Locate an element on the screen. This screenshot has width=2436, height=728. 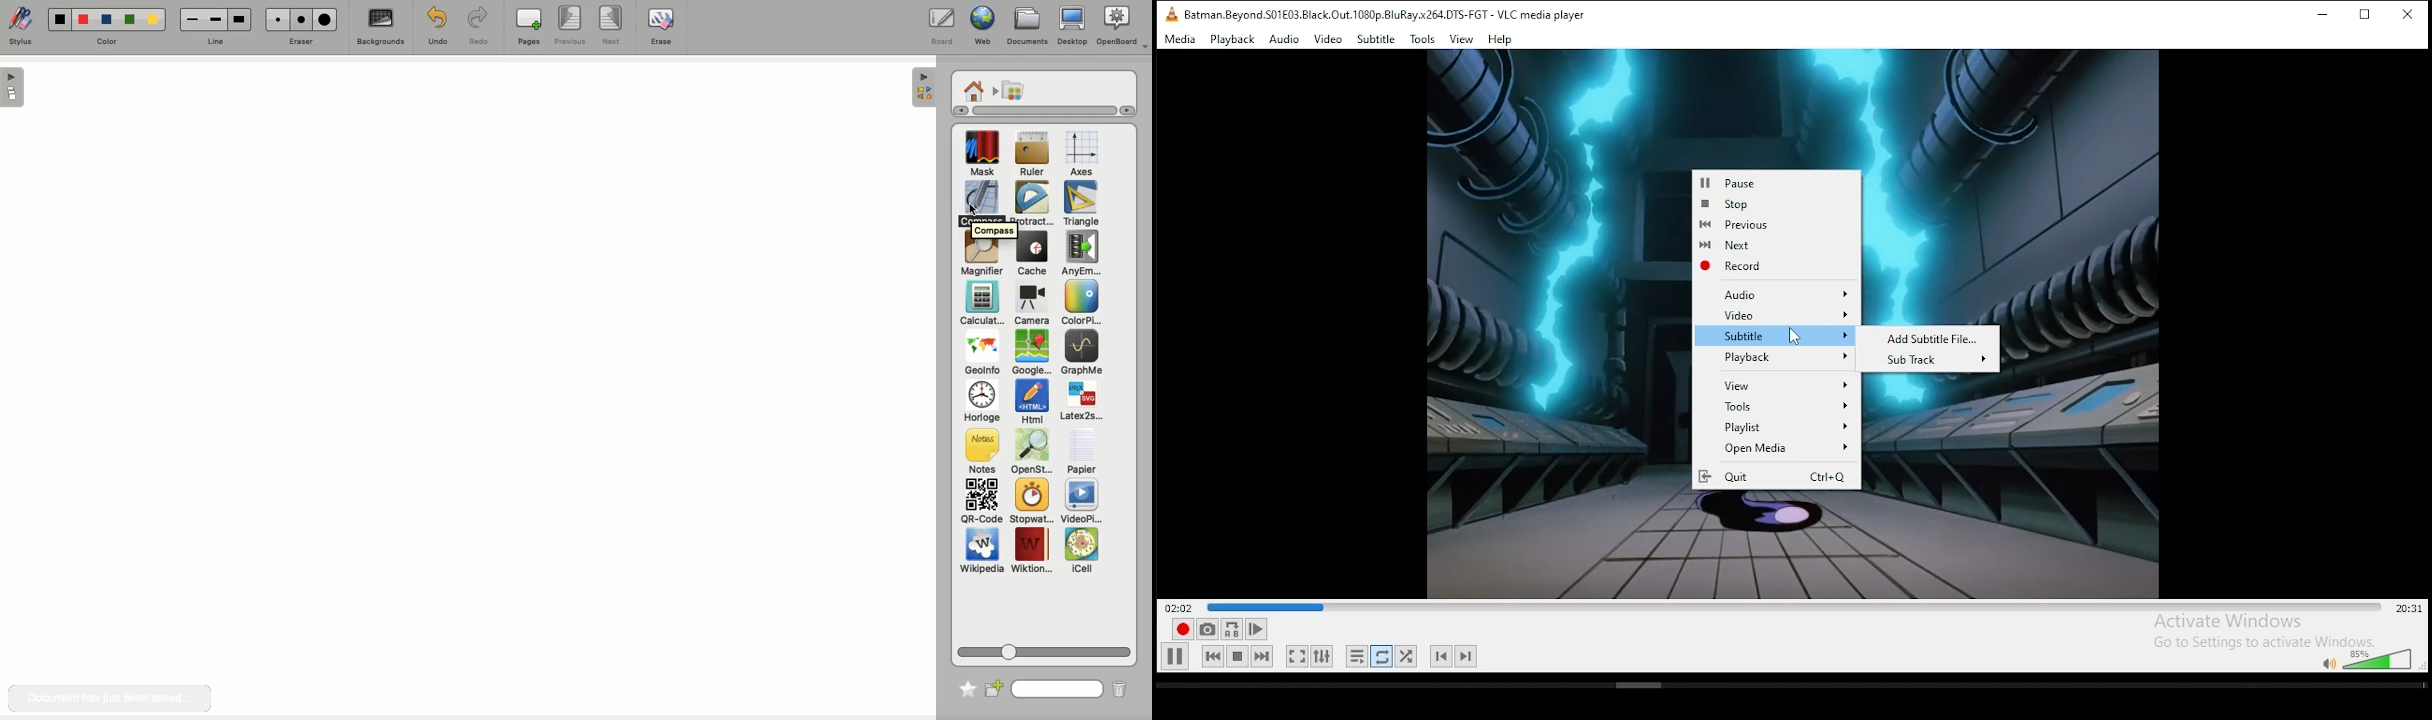
OpenSt is located at coordinates (1027, 454).